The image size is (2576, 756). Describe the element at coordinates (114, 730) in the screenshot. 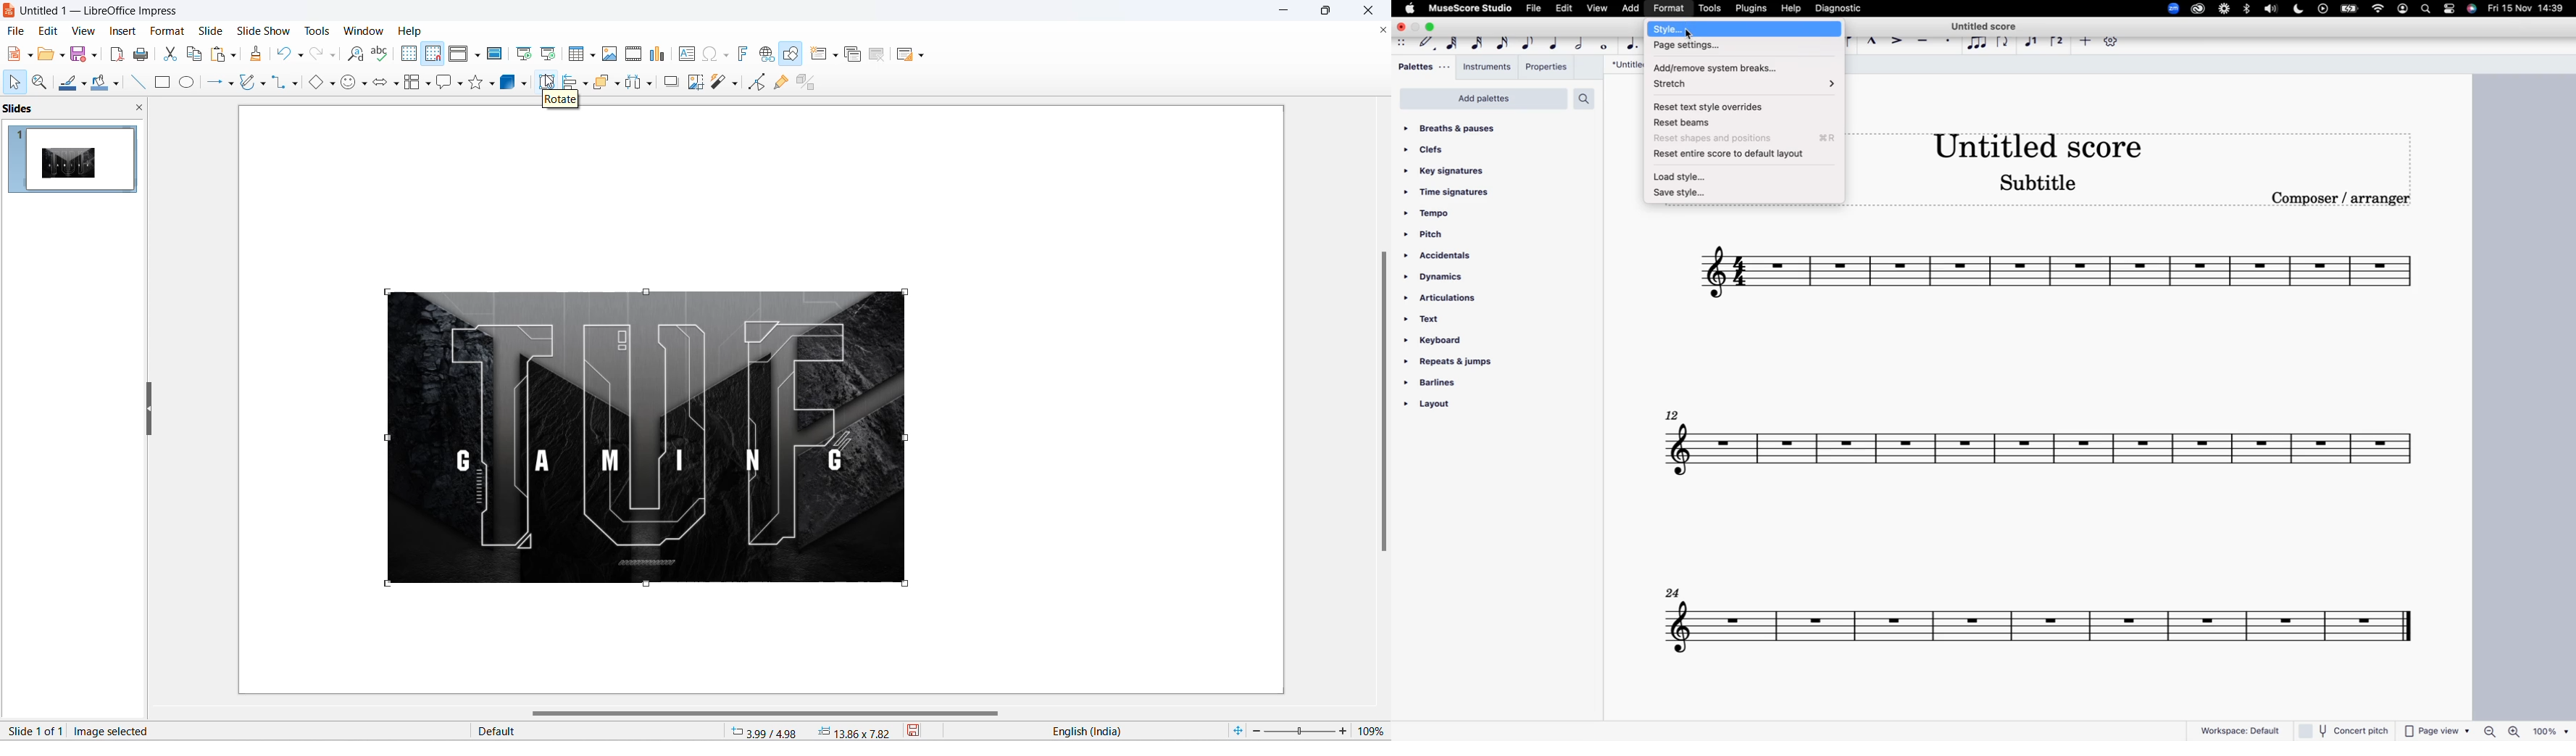

I see `image selected text` at that location.